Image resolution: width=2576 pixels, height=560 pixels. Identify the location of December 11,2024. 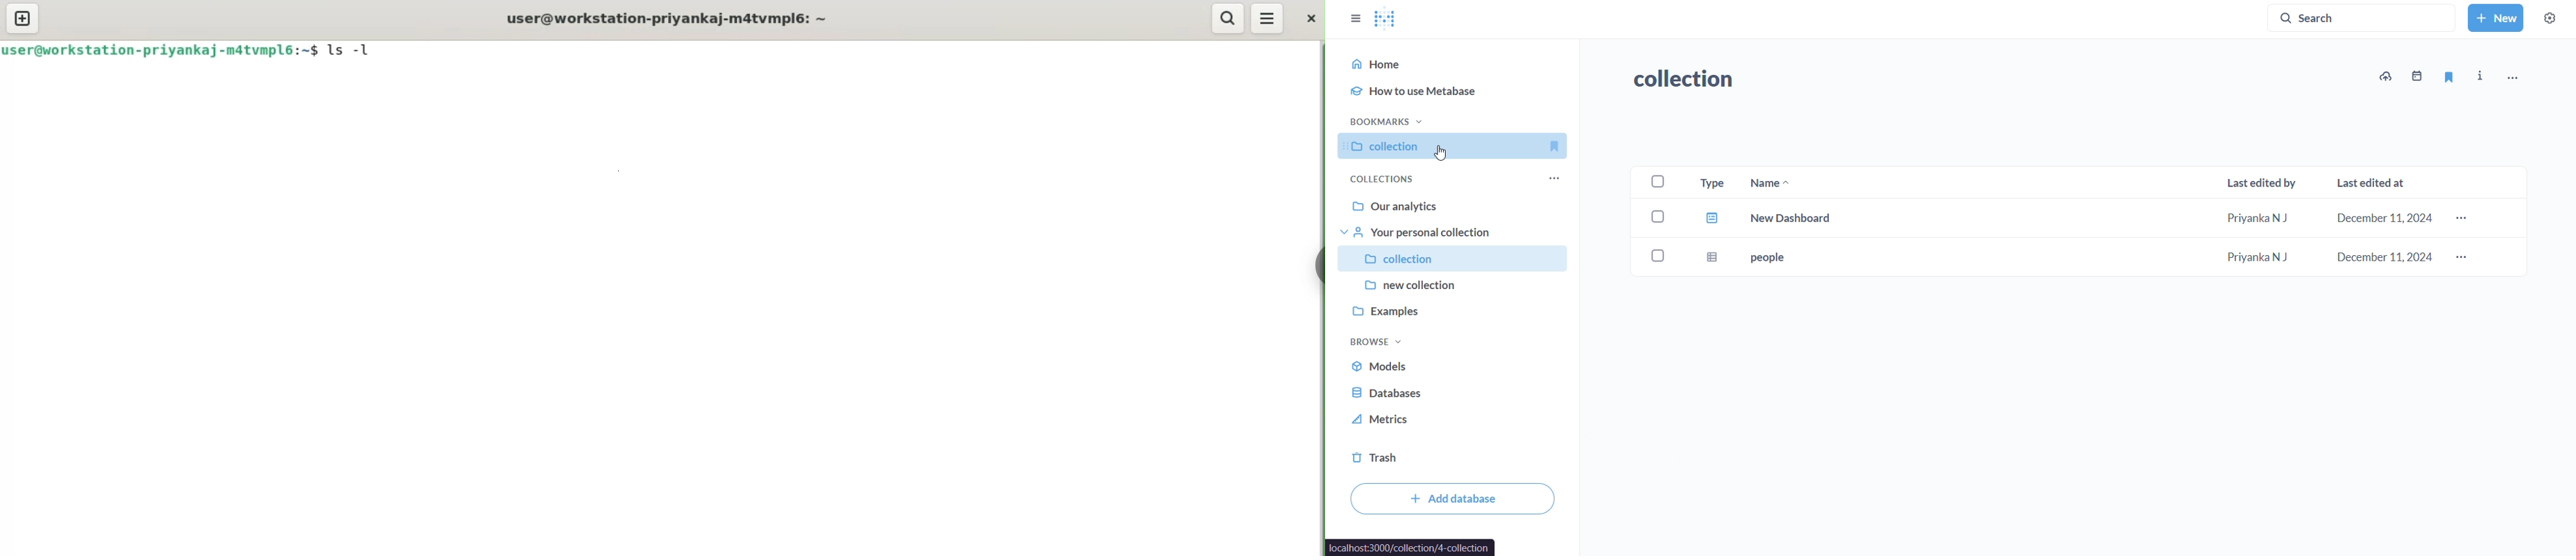
(2384, 217).